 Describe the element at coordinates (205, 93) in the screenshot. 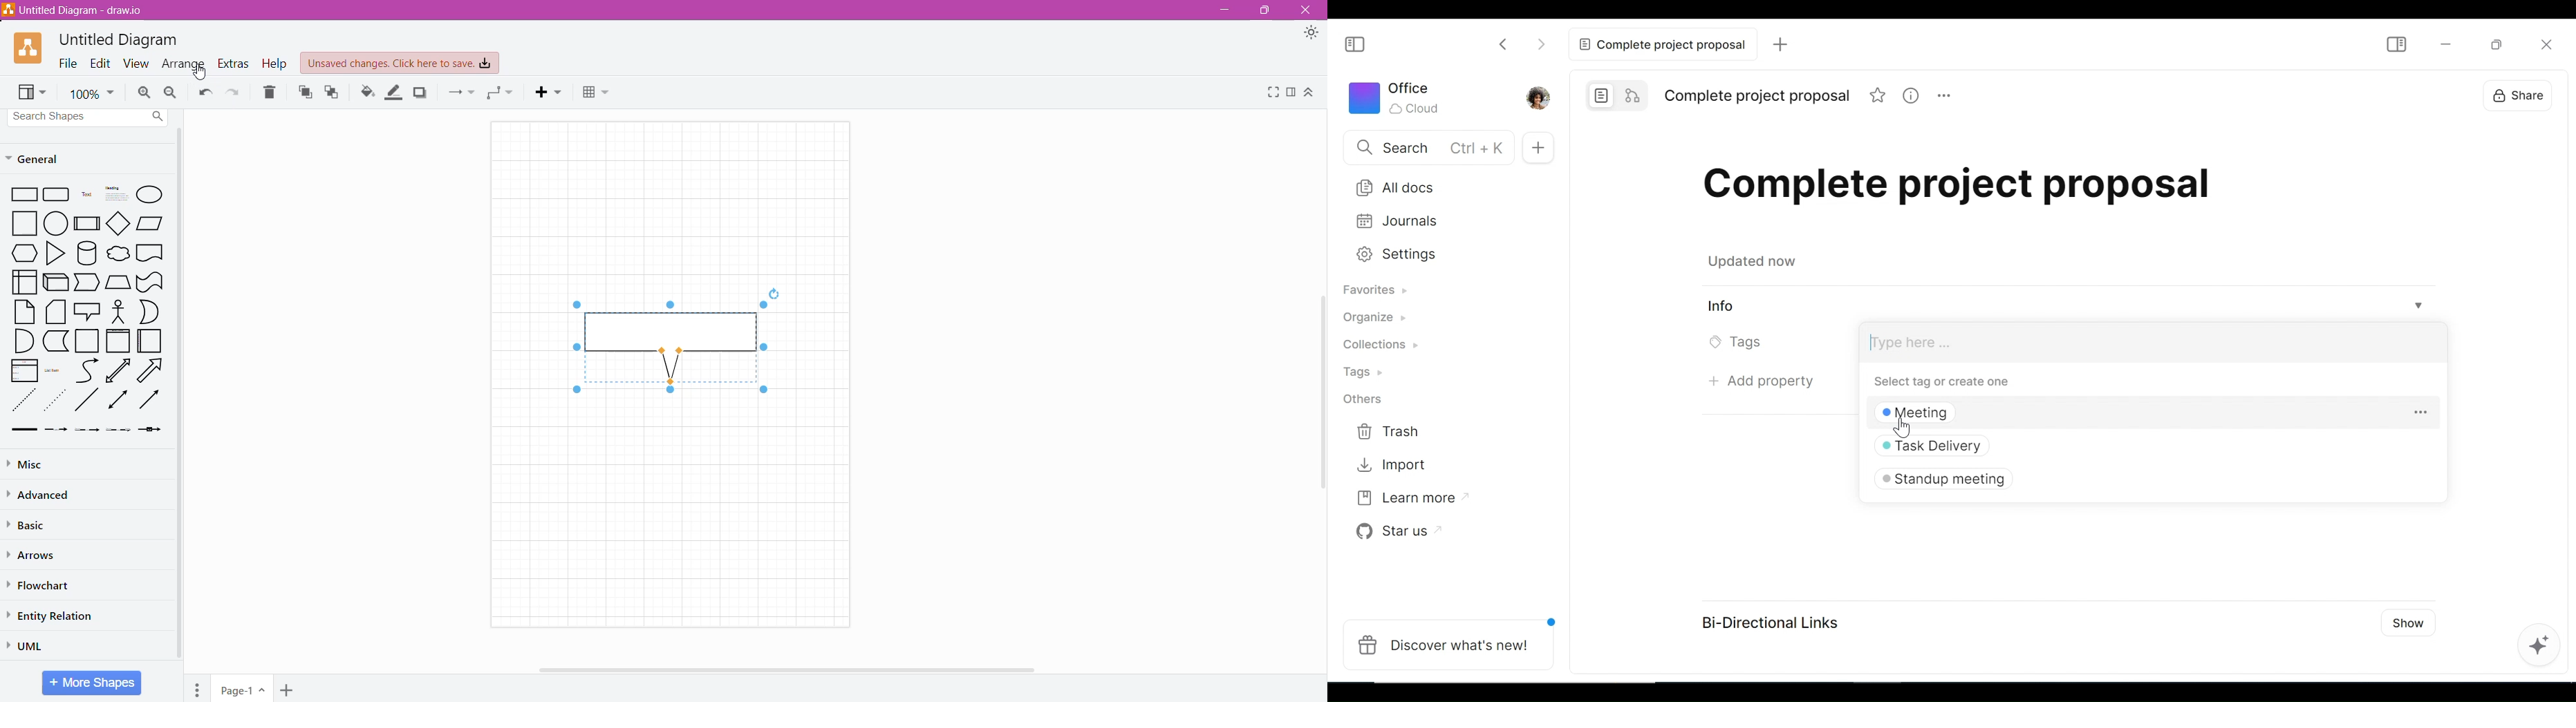

I see `Undo` at that location.